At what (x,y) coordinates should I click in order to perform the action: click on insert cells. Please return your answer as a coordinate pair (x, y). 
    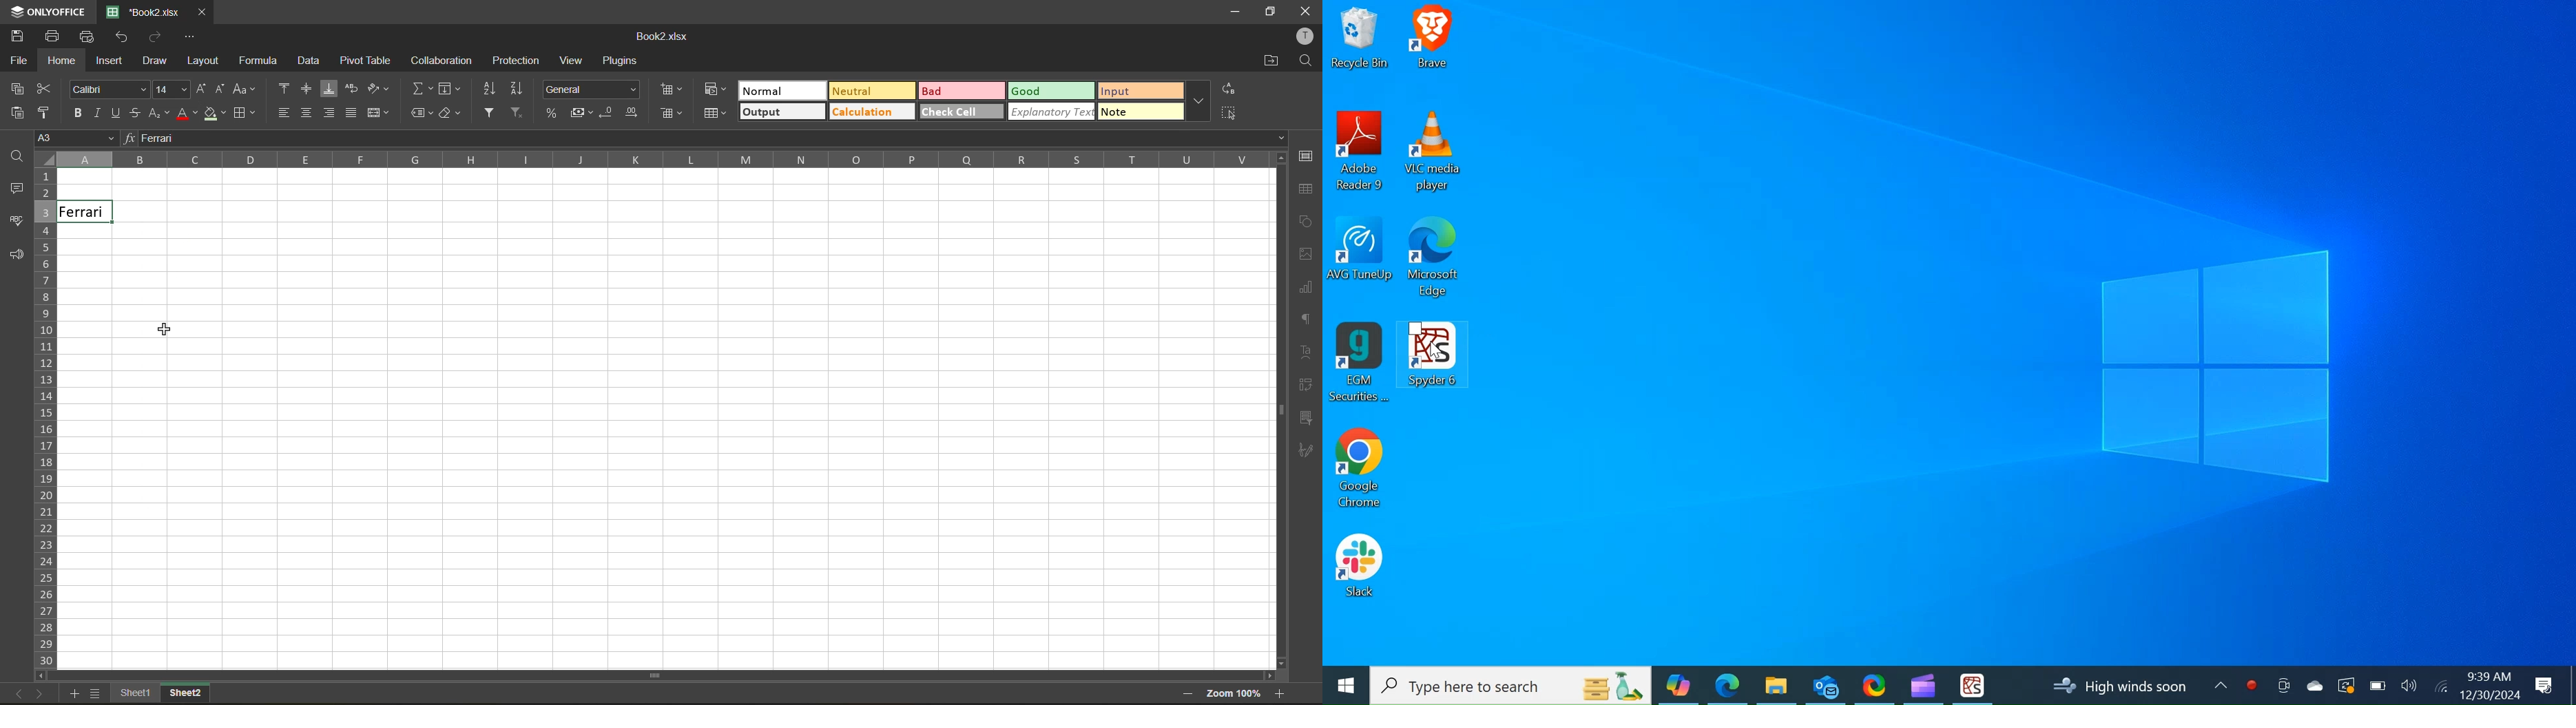
    Looking at the image, I should click on (669, 89).